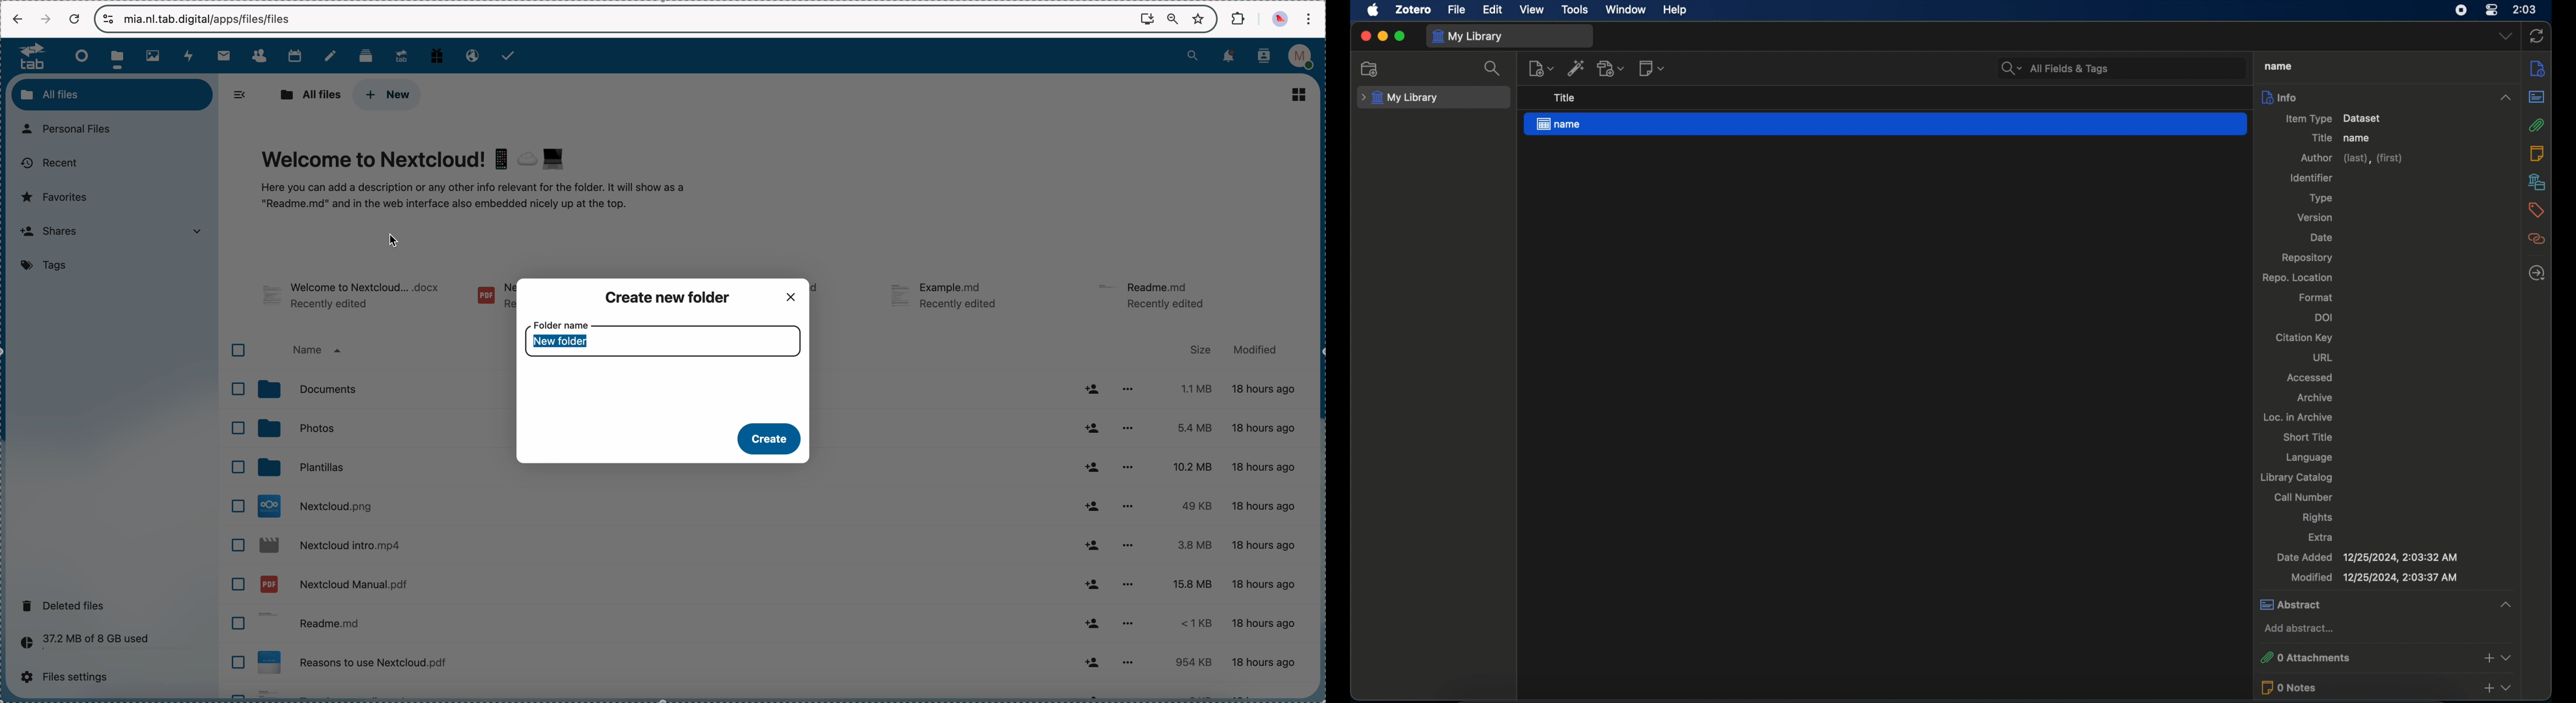  What do you see at coordinates (120, 56) in the screenshot?
I see `click on files` at bounding box center [120, 56].